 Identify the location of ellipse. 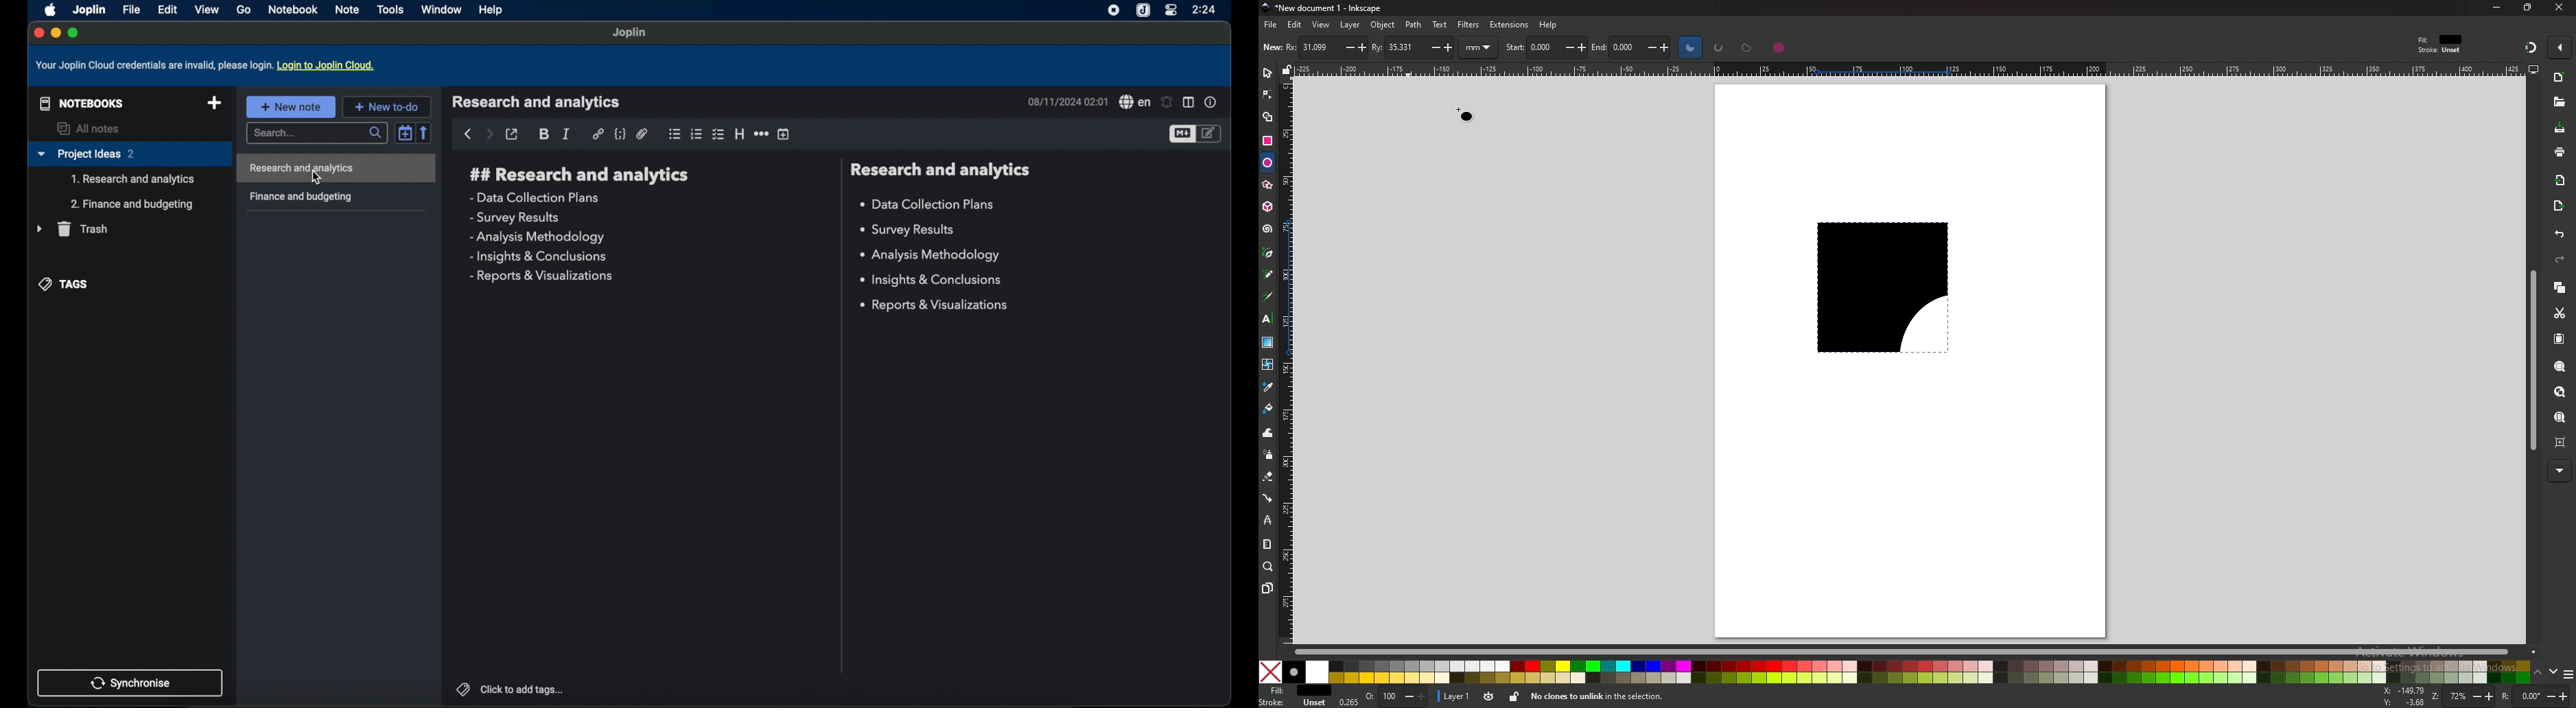
(1267, 162).